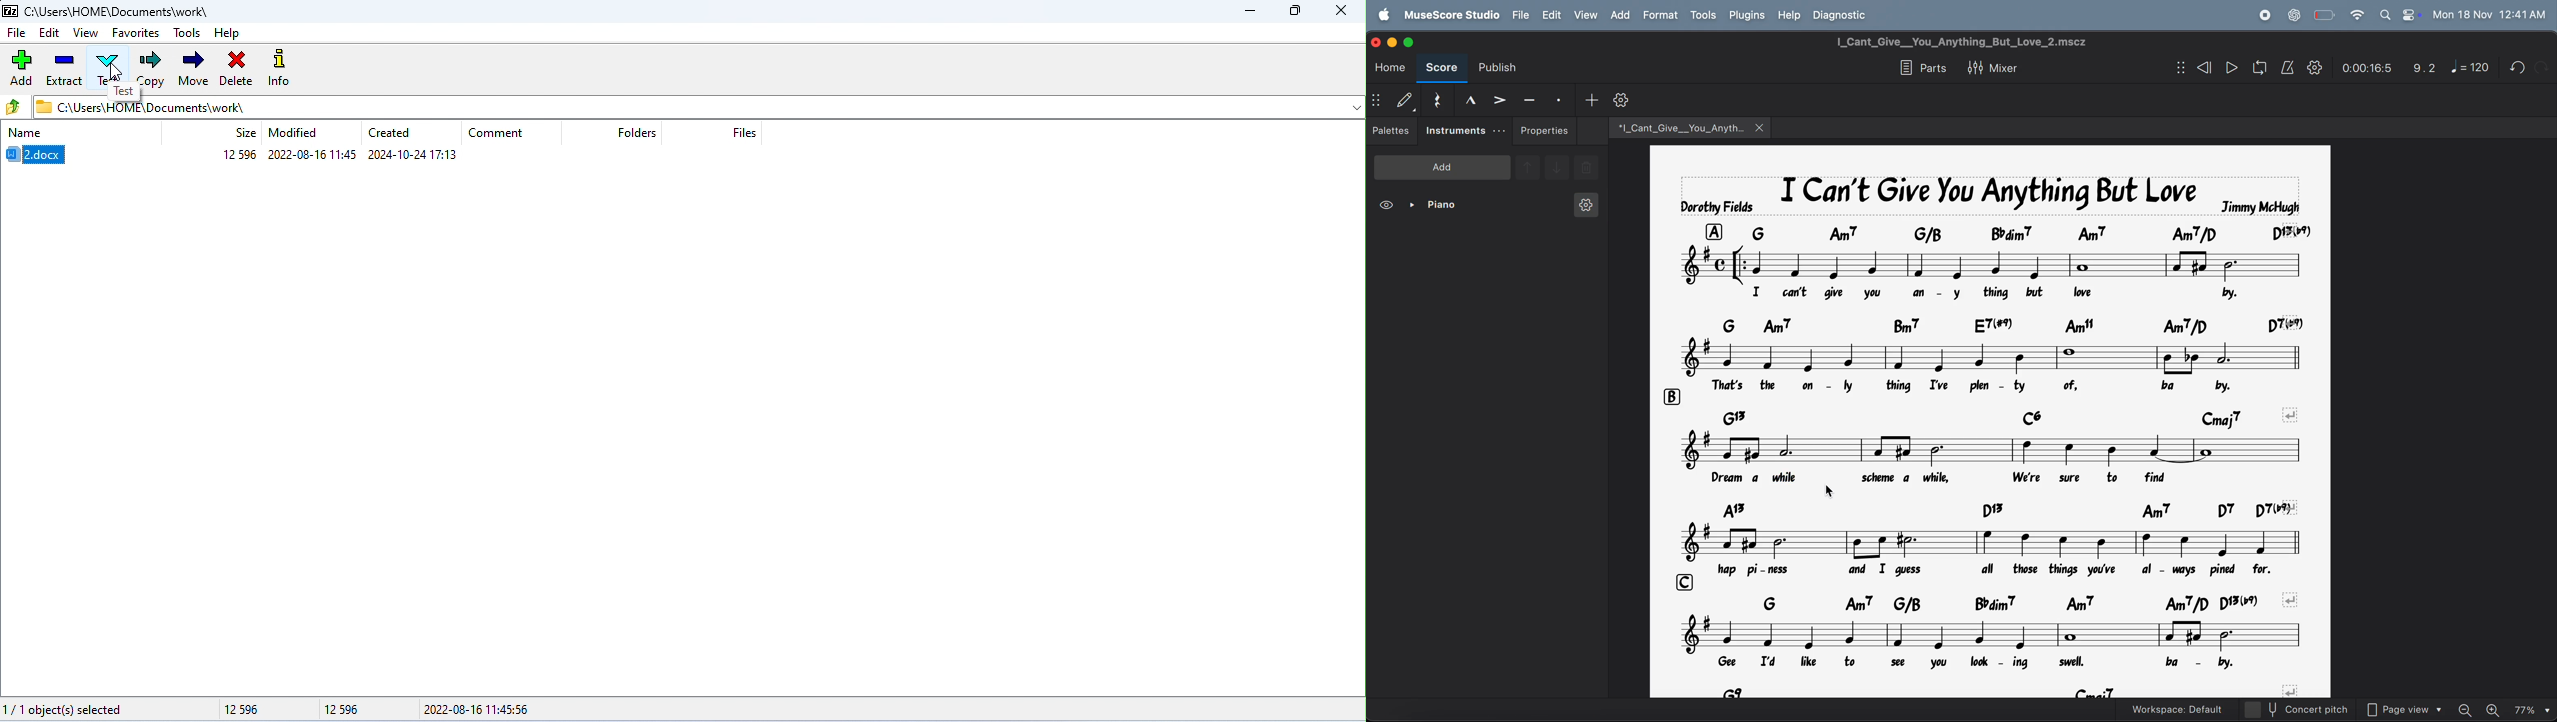  I want to click on diagnostic, so click(1844, 16).